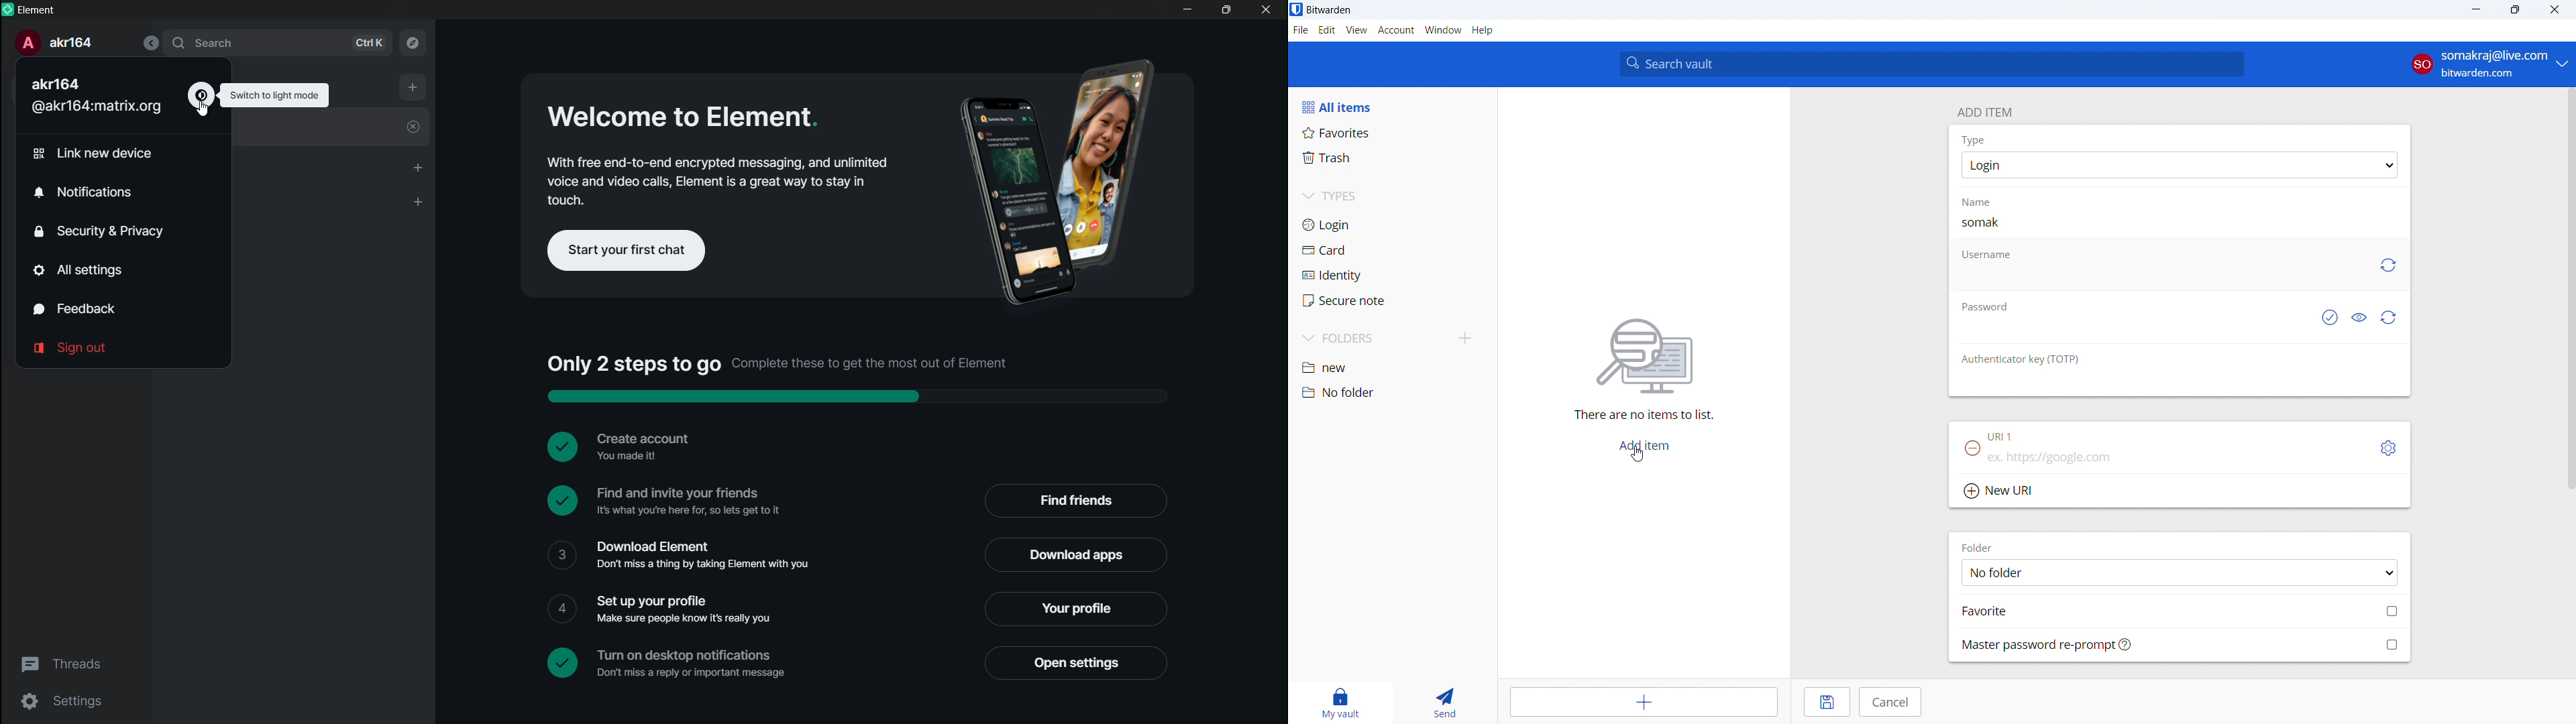  I want to click on security and privacy, so click(100, 231).